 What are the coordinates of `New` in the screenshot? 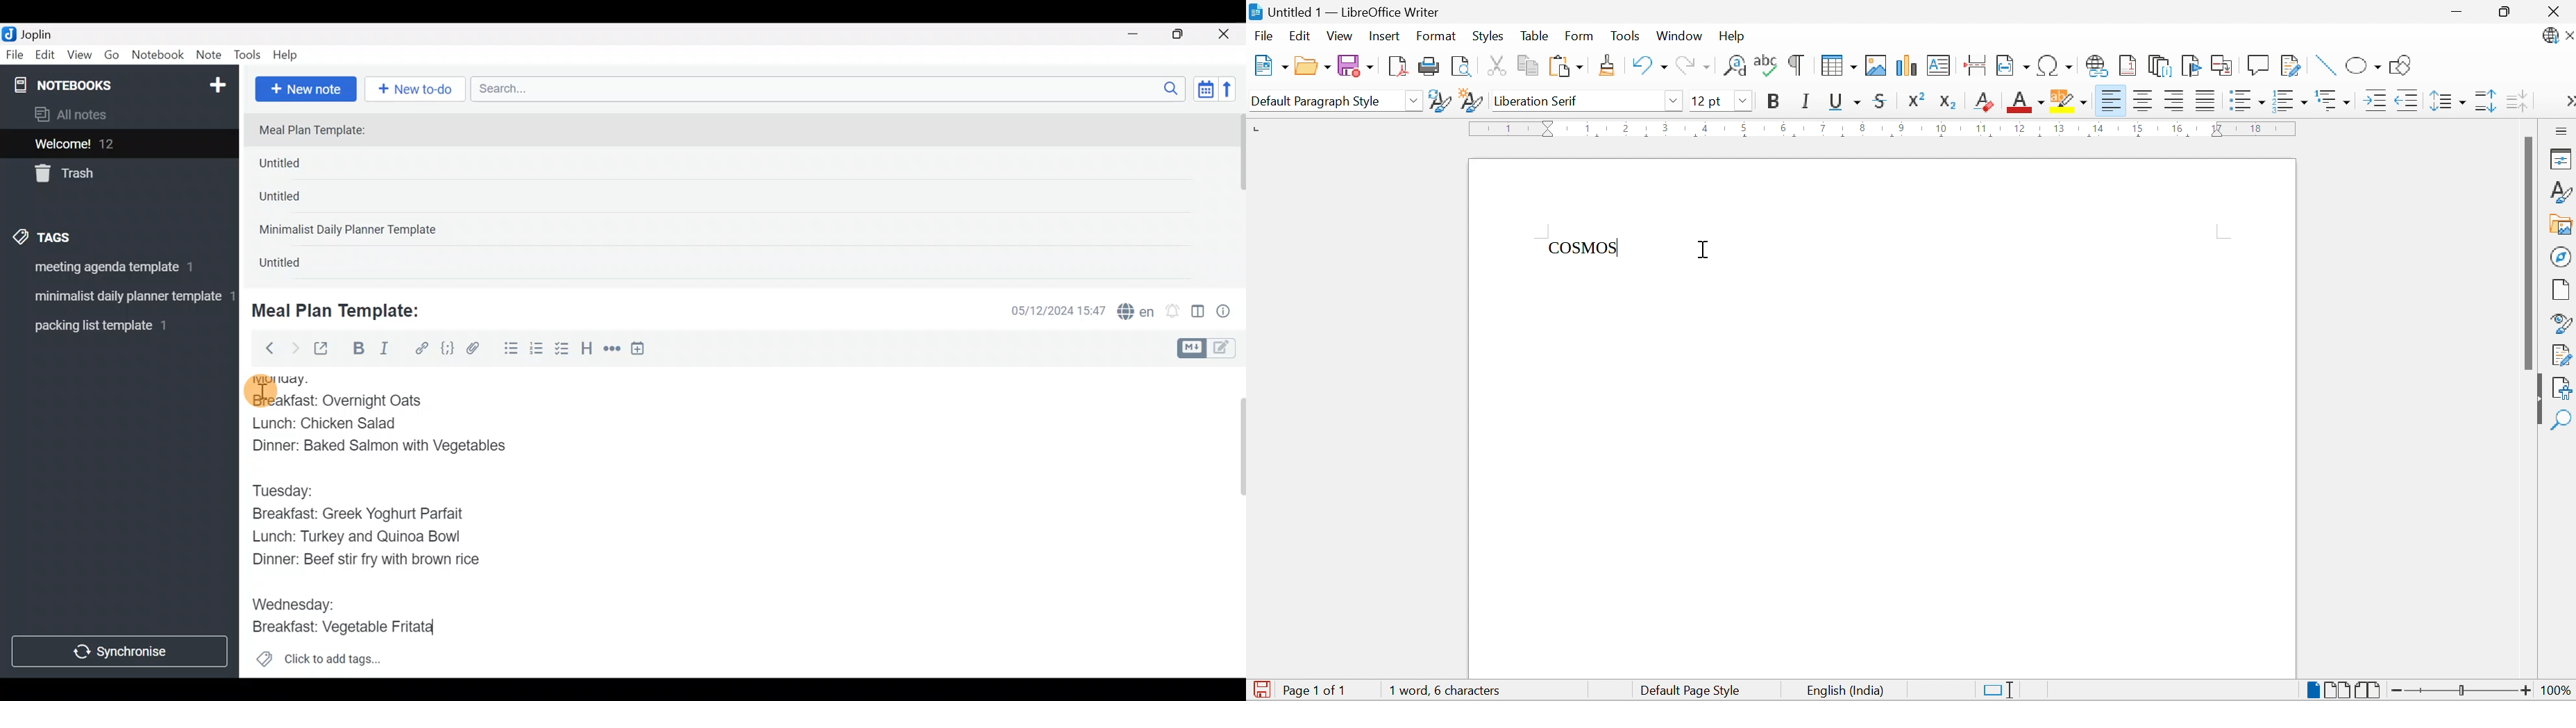 It's located at (1268, 65).